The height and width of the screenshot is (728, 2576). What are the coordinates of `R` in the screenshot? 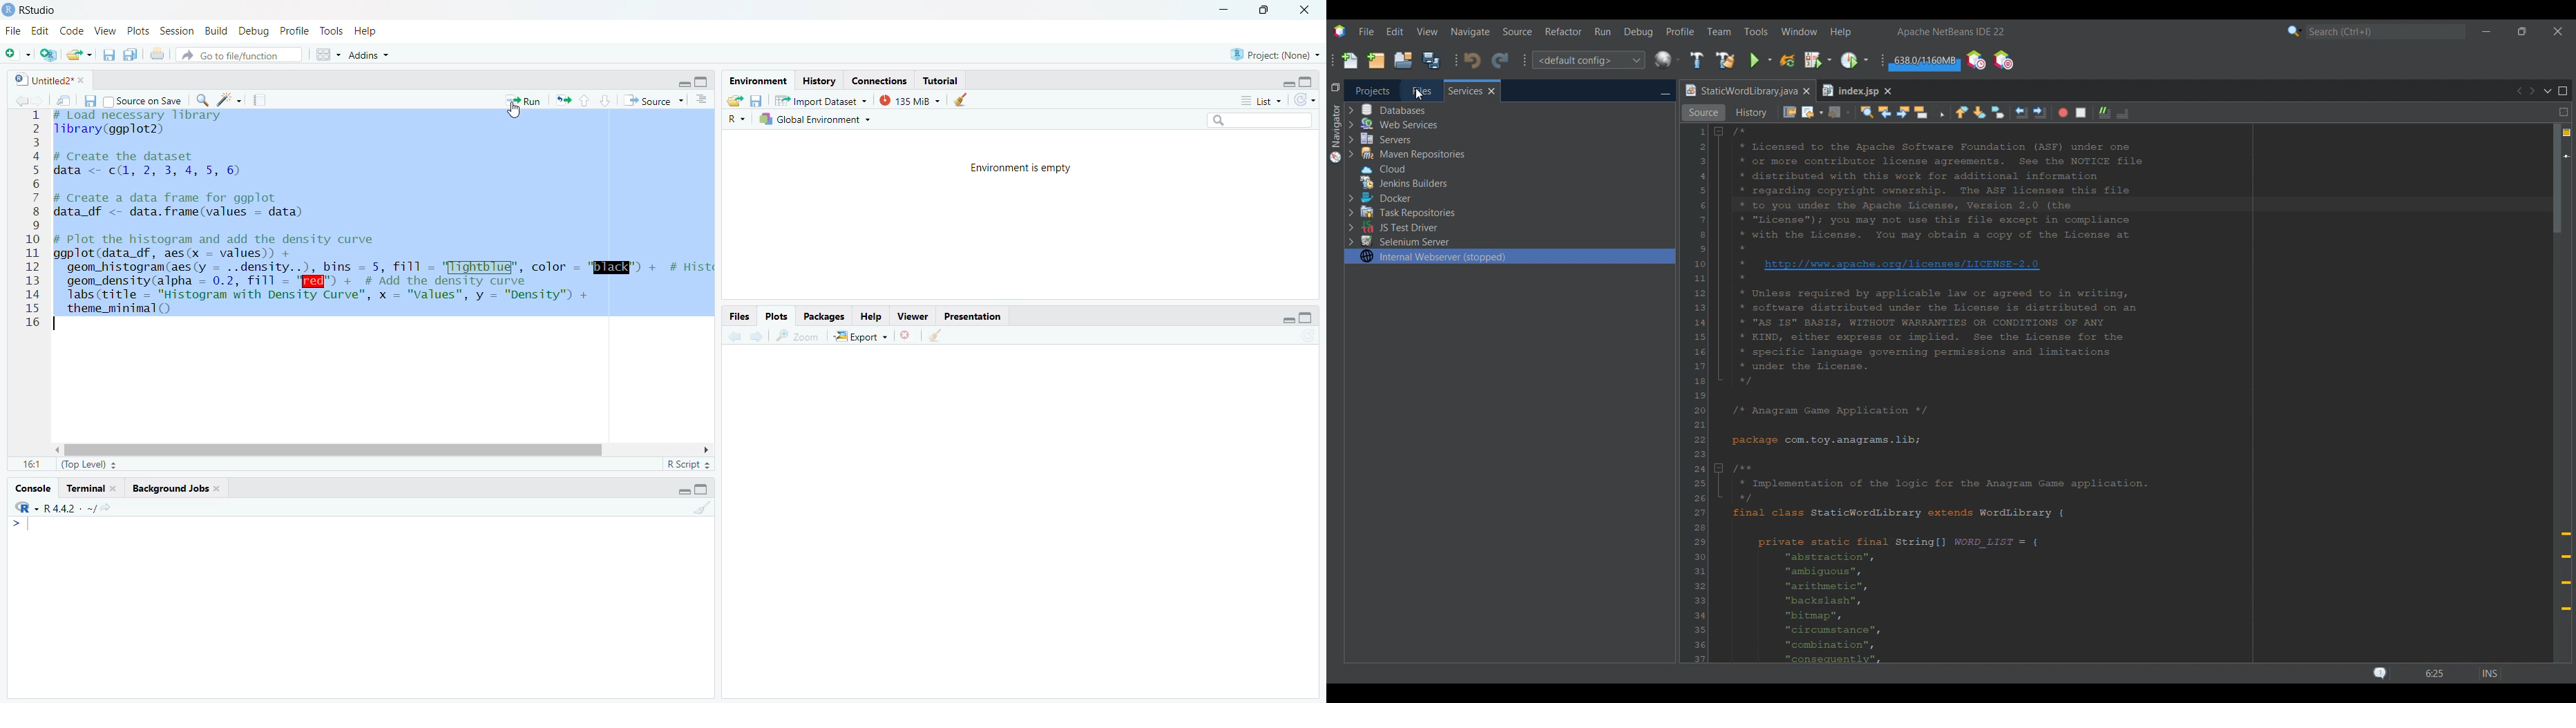 It's located at (741, 119).